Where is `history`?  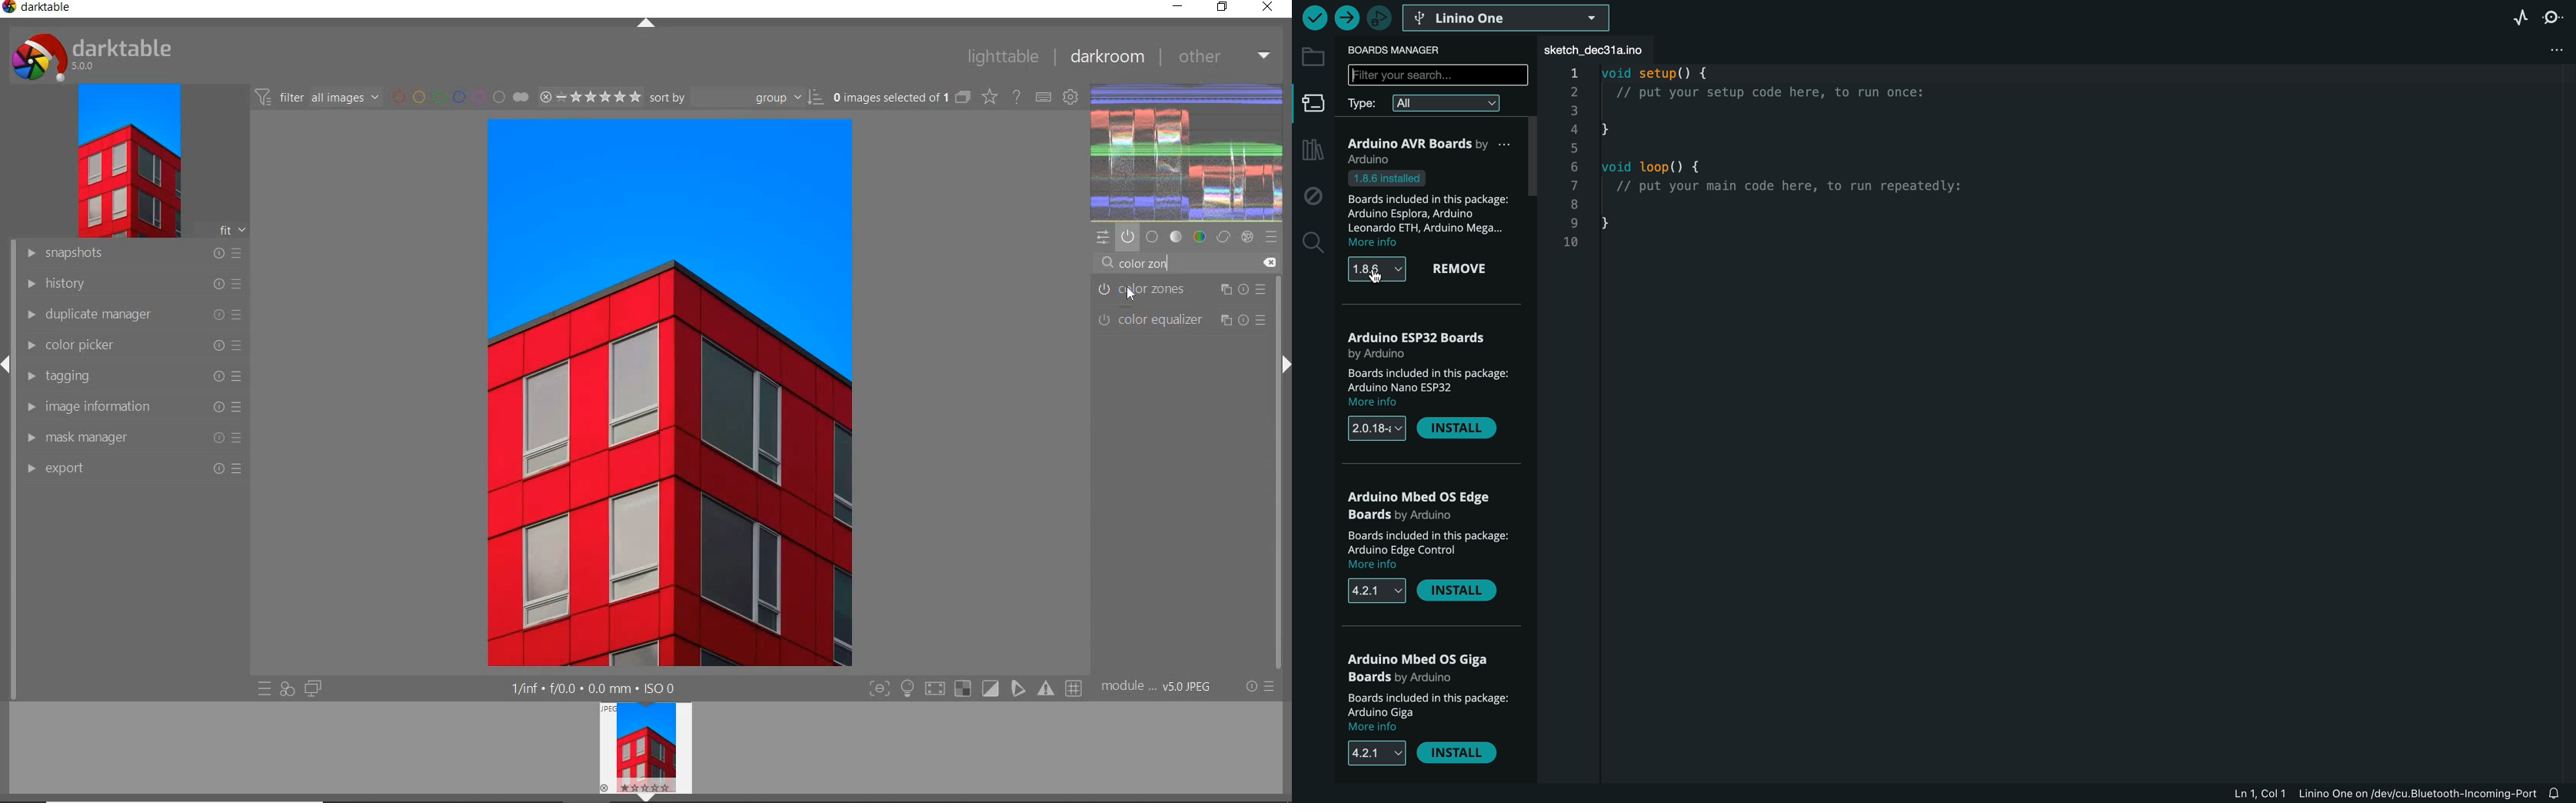
history is located at coordinates (130, 285).